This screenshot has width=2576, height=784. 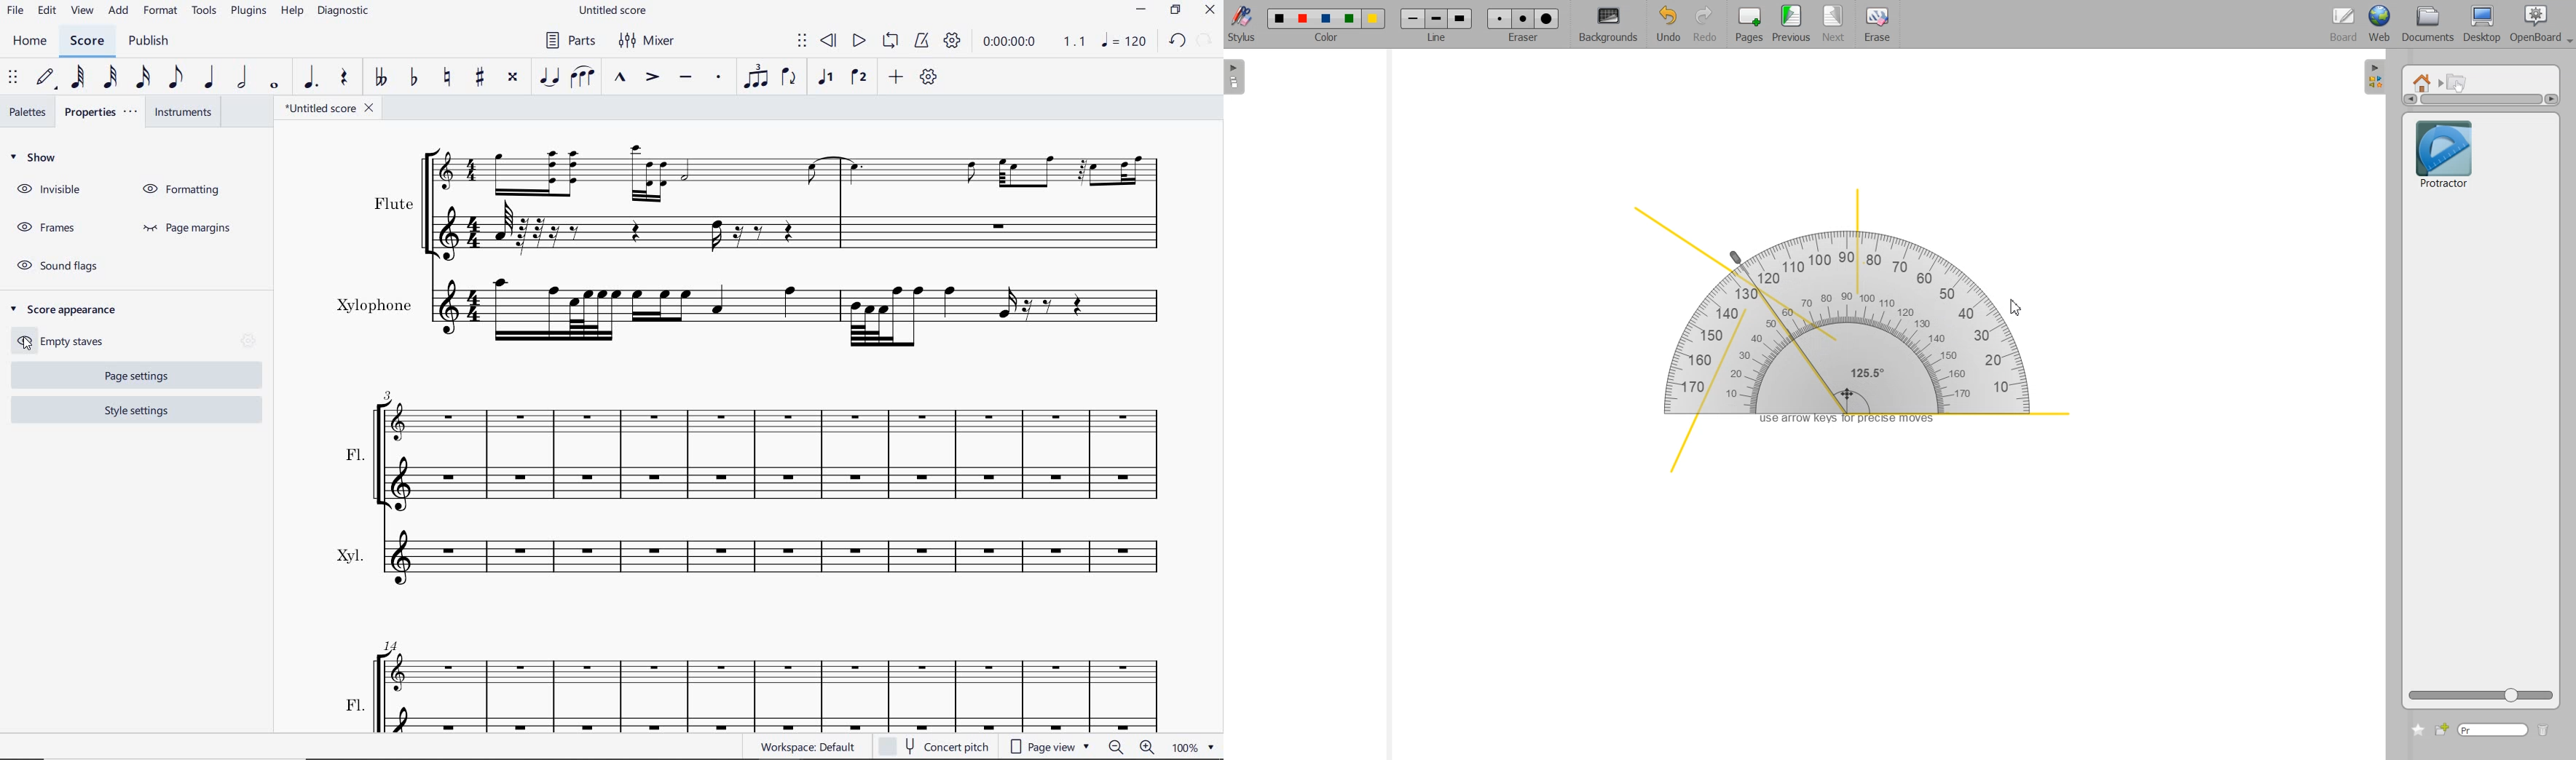 What do you see at coordinates (149, 41) in the screenshot?
I see `PUBLISH` at bounding box center [149, 41].